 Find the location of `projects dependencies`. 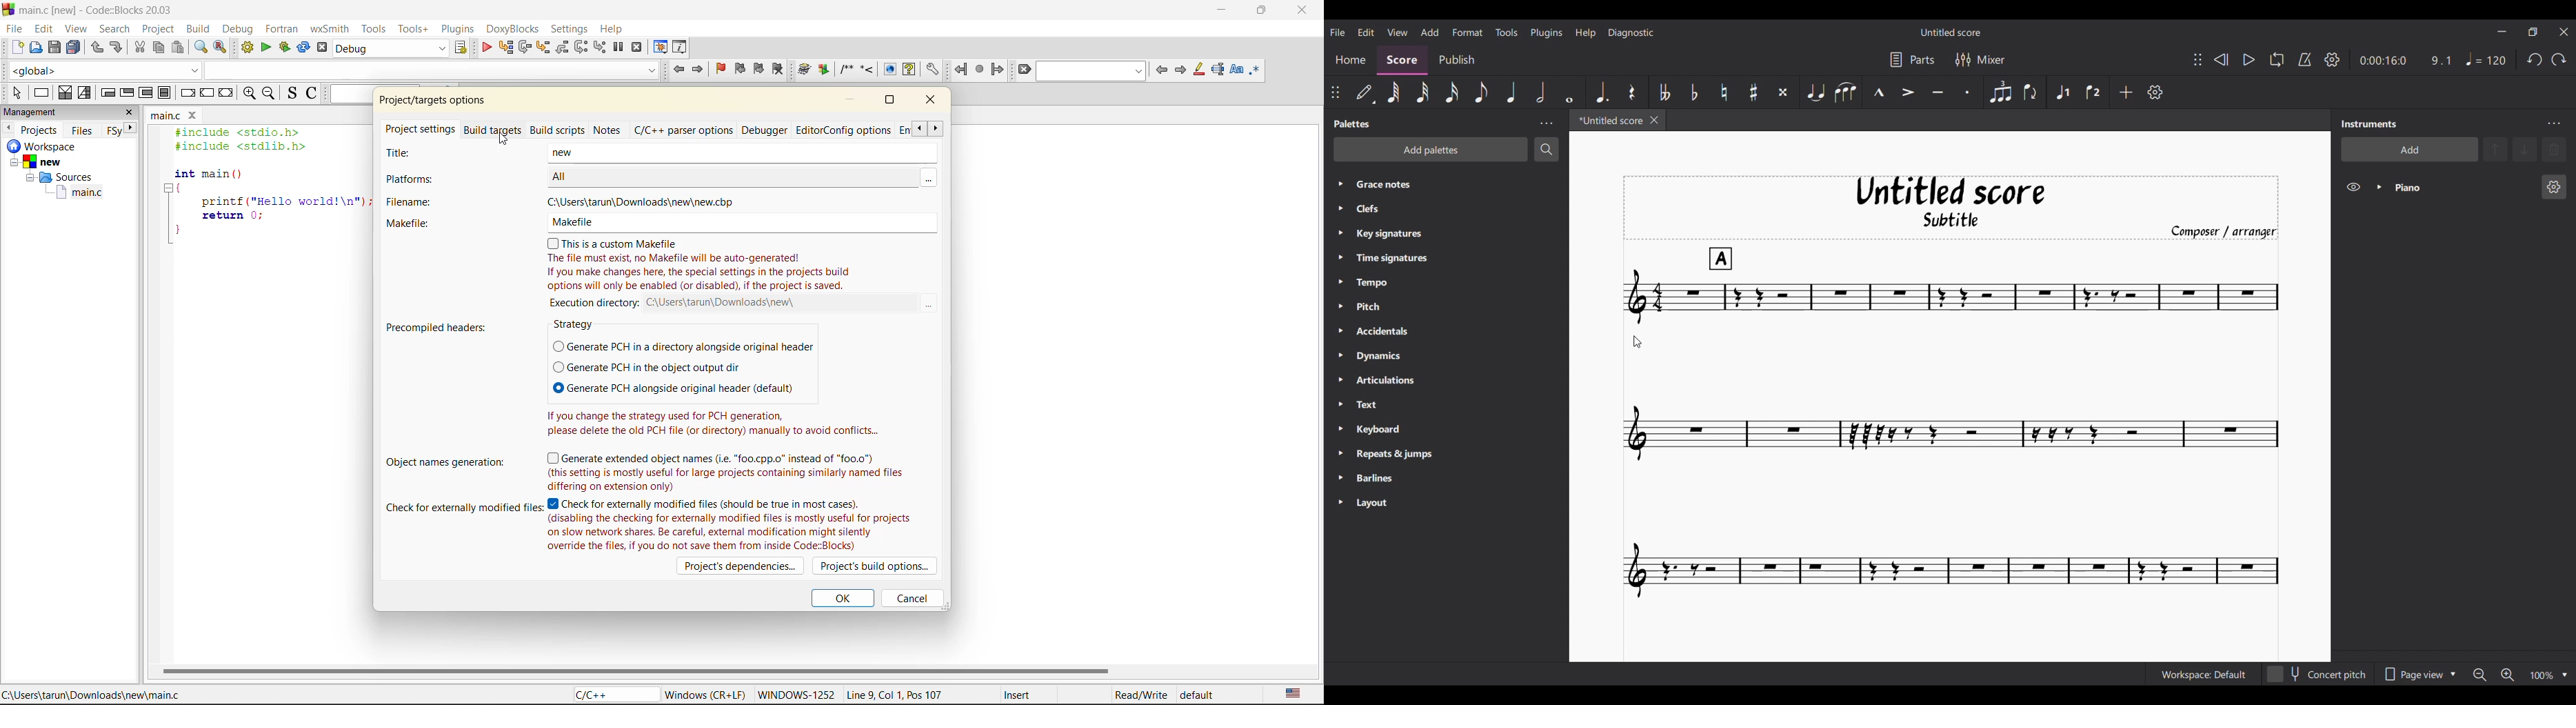

projects dependencies is located at coordinates (742, 565).